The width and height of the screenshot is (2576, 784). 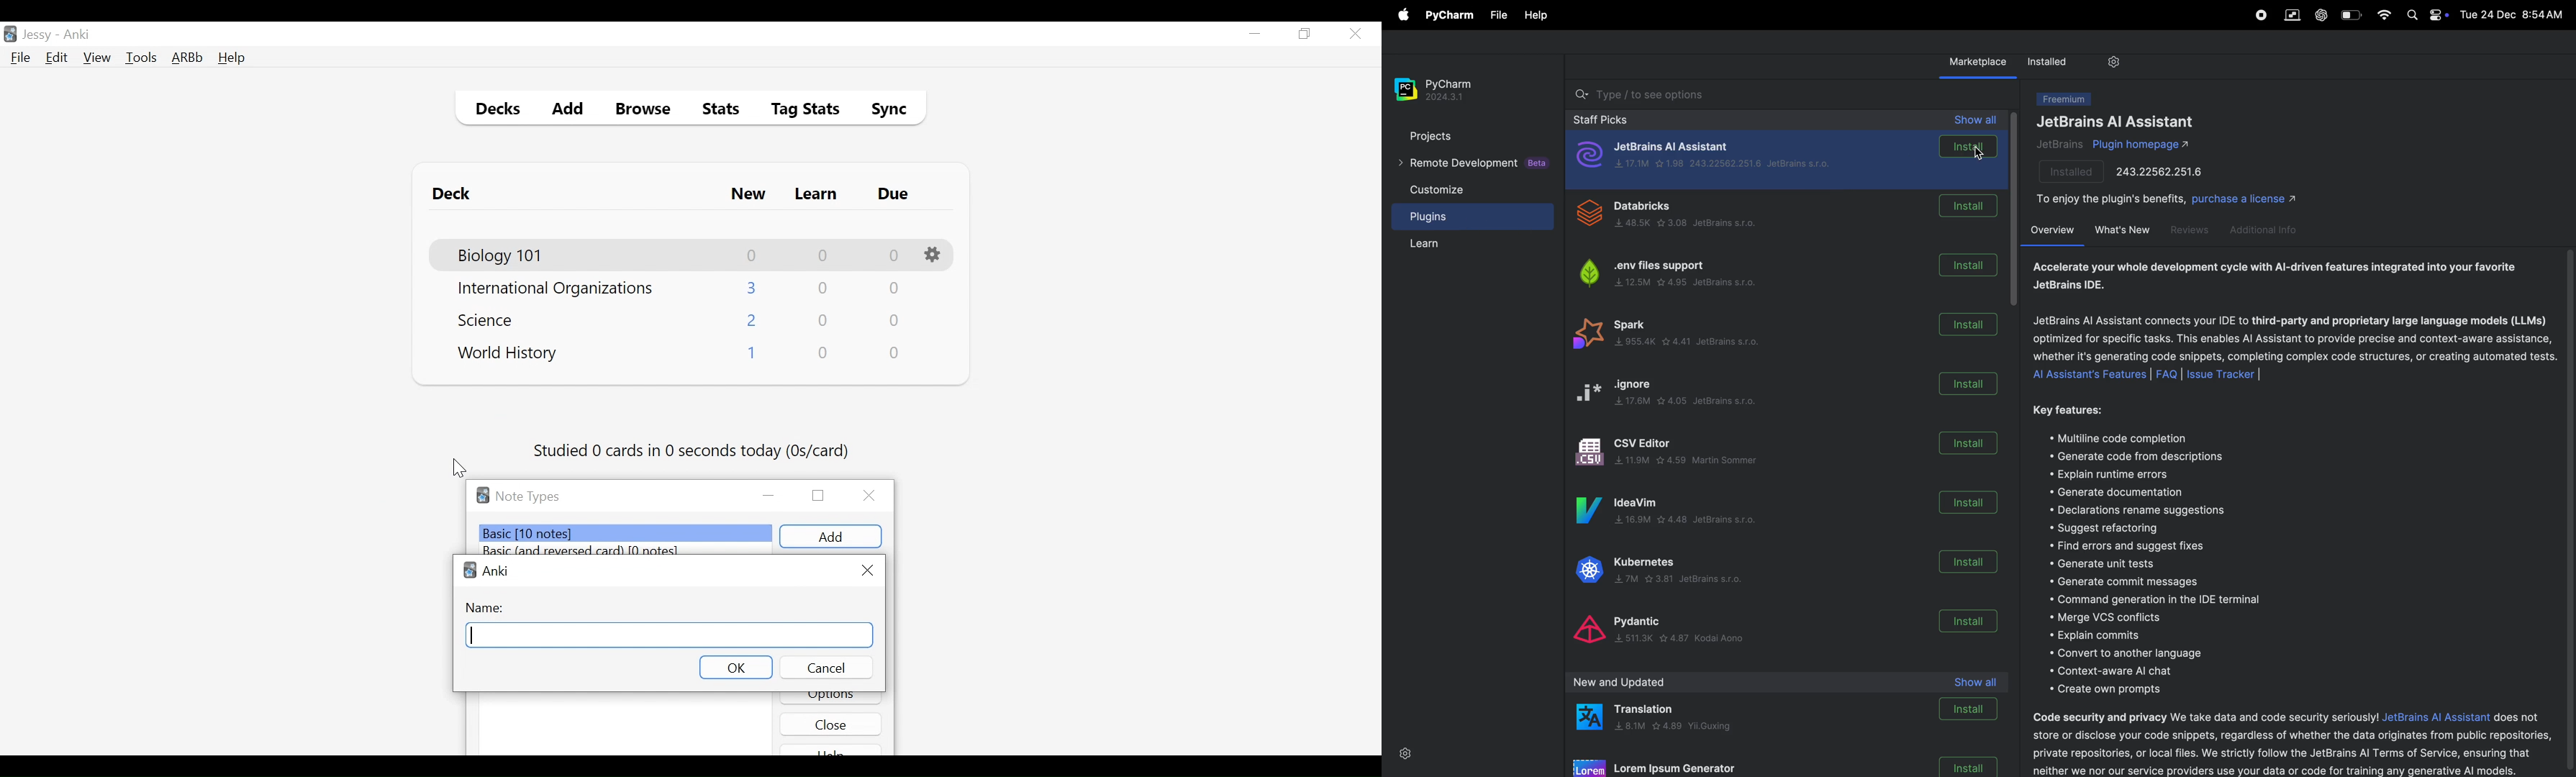 I want to click on New Card Count, so click(x=753, y=322).